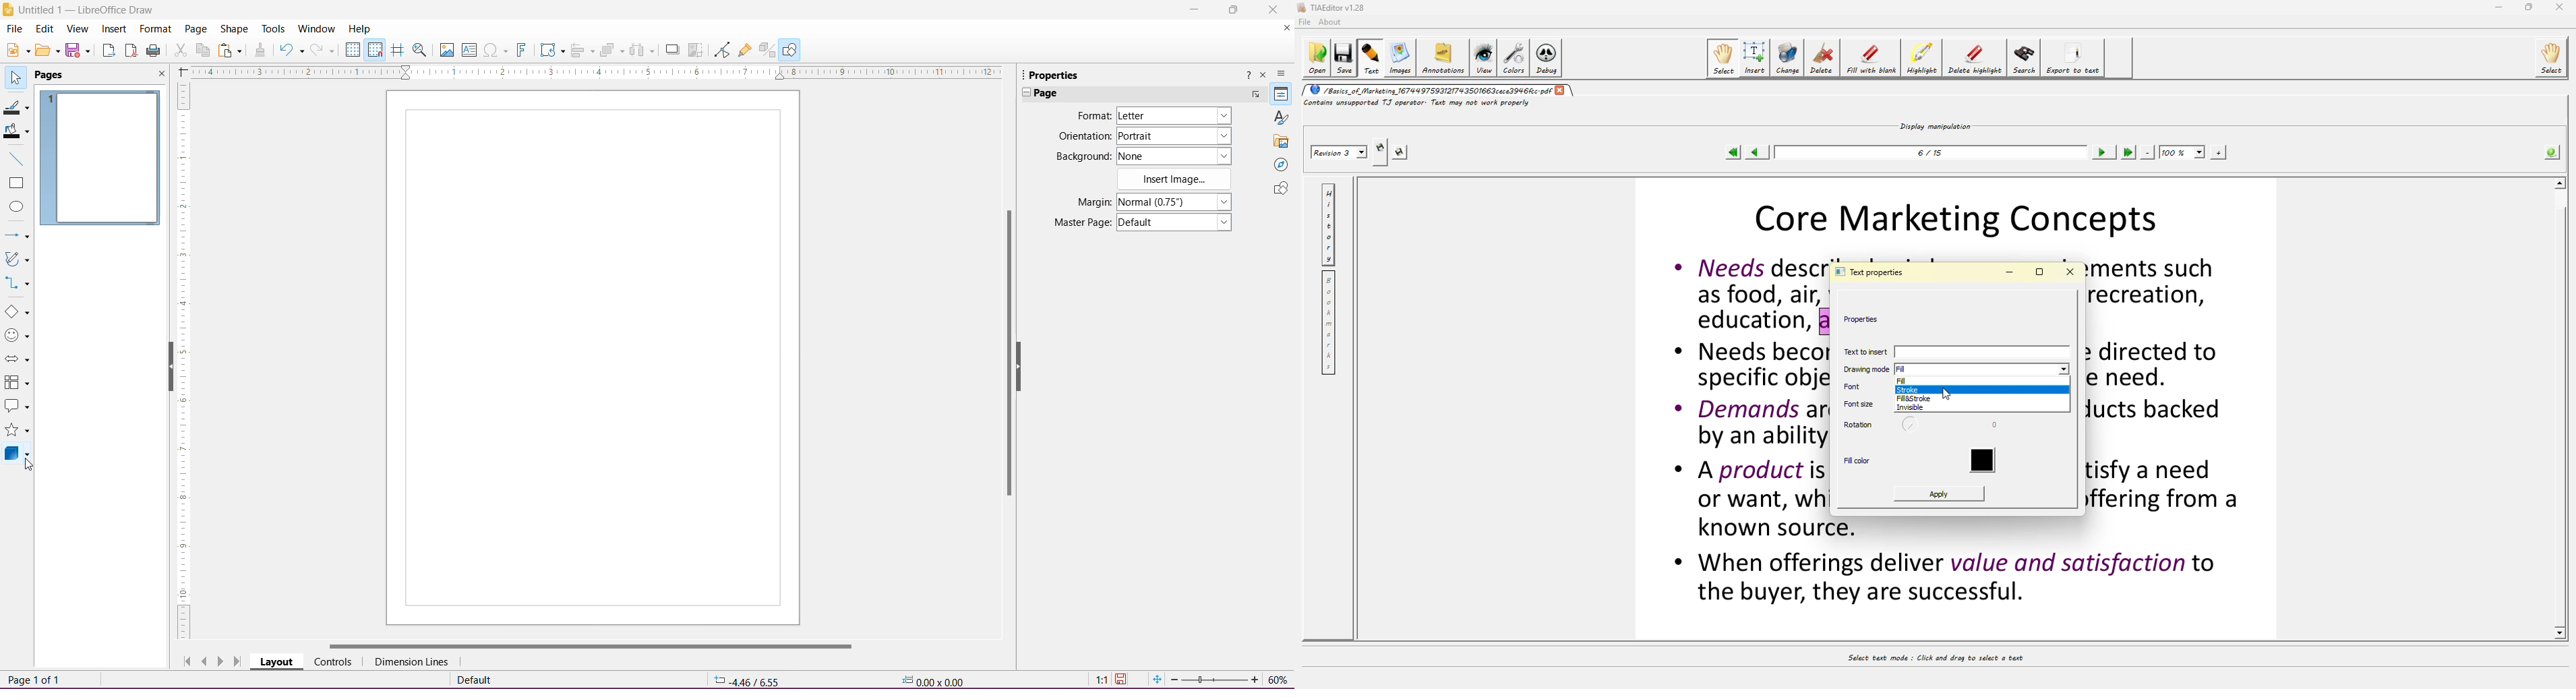 This screenshot has width=2576, height=700. Describe the element at coordinates (180, 52) in the screenshot. I see `Cut` at that location.